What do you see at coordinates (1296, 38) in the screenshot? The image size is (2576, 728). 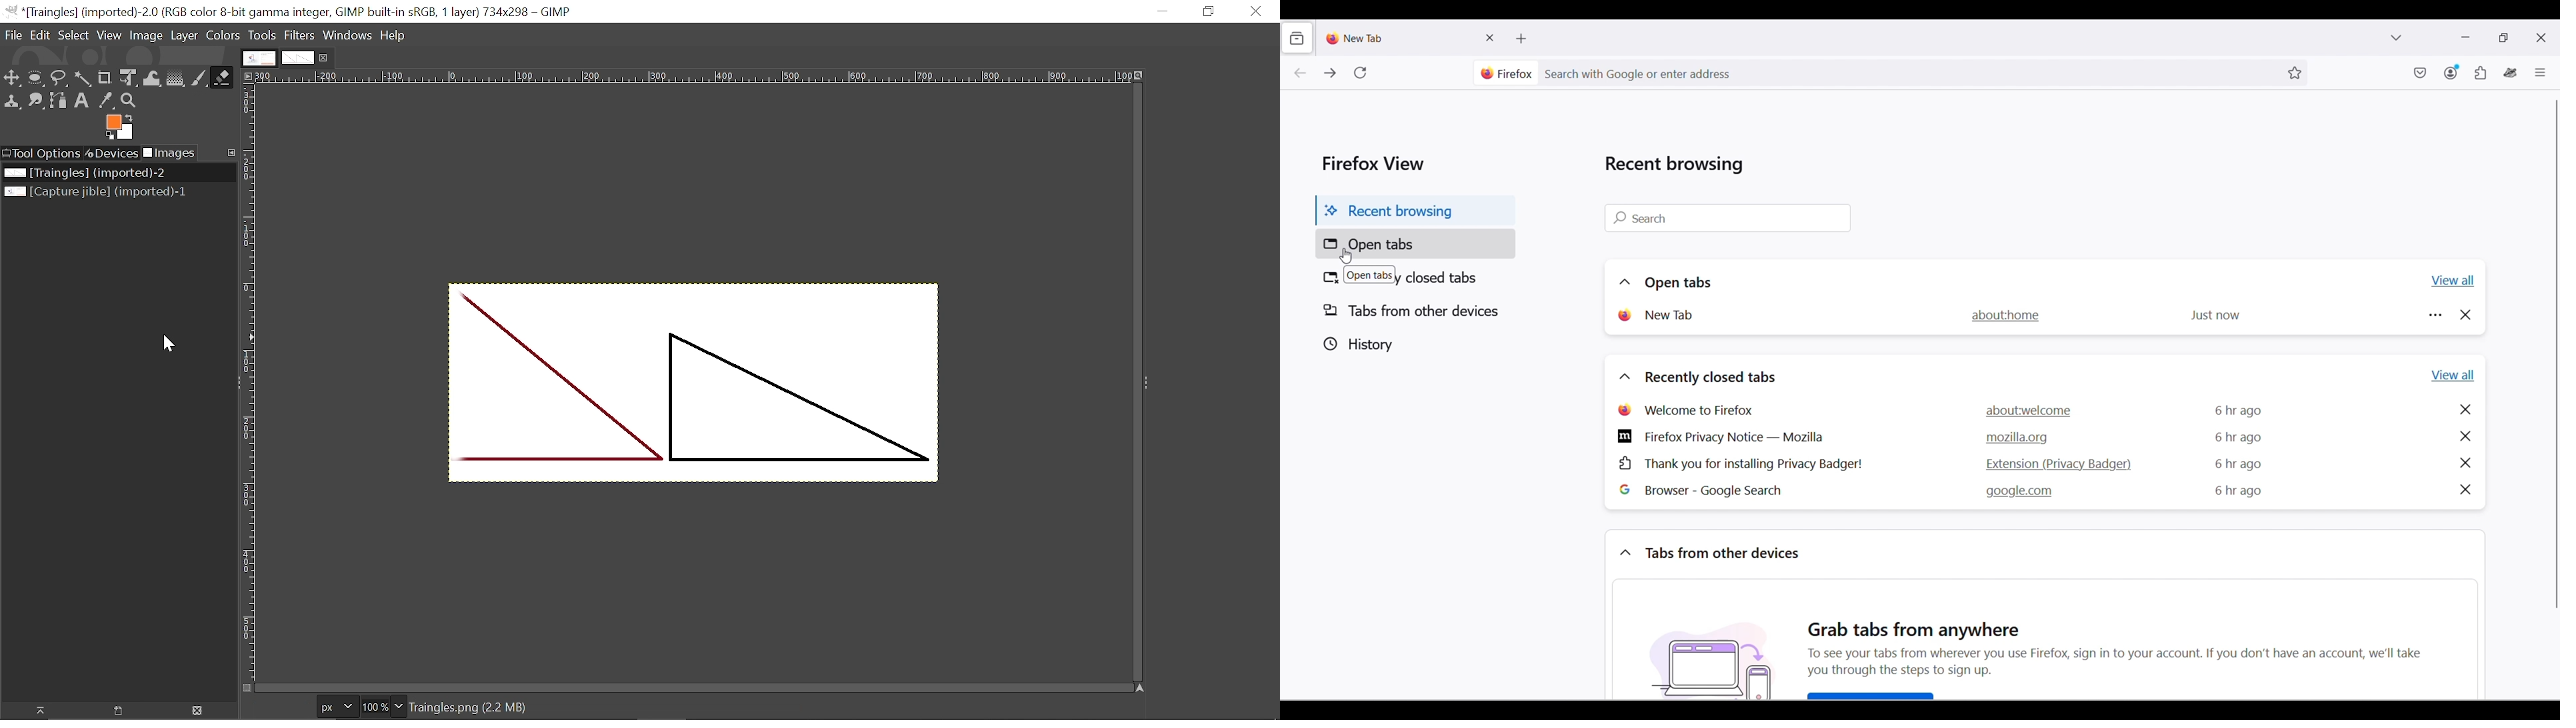 I see `View recent browsing across windows and devices` at bounding box center [1296, 38].